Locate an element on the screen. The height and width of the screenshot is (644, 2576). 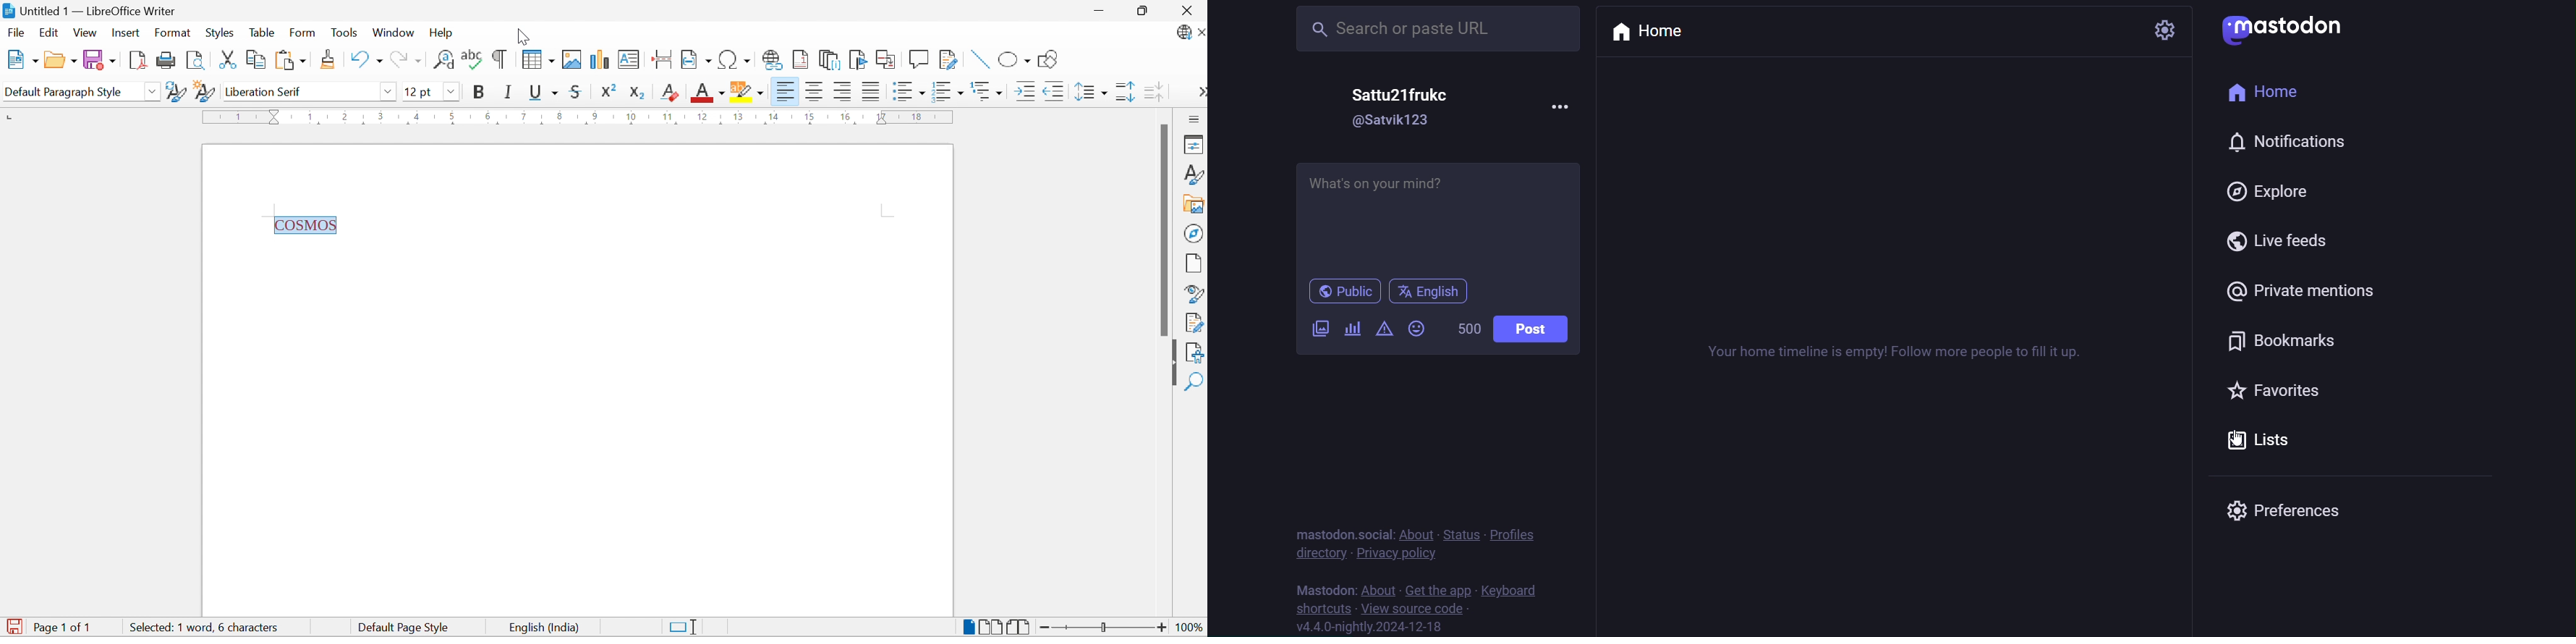
setting is located at coordinates (2164, 29).